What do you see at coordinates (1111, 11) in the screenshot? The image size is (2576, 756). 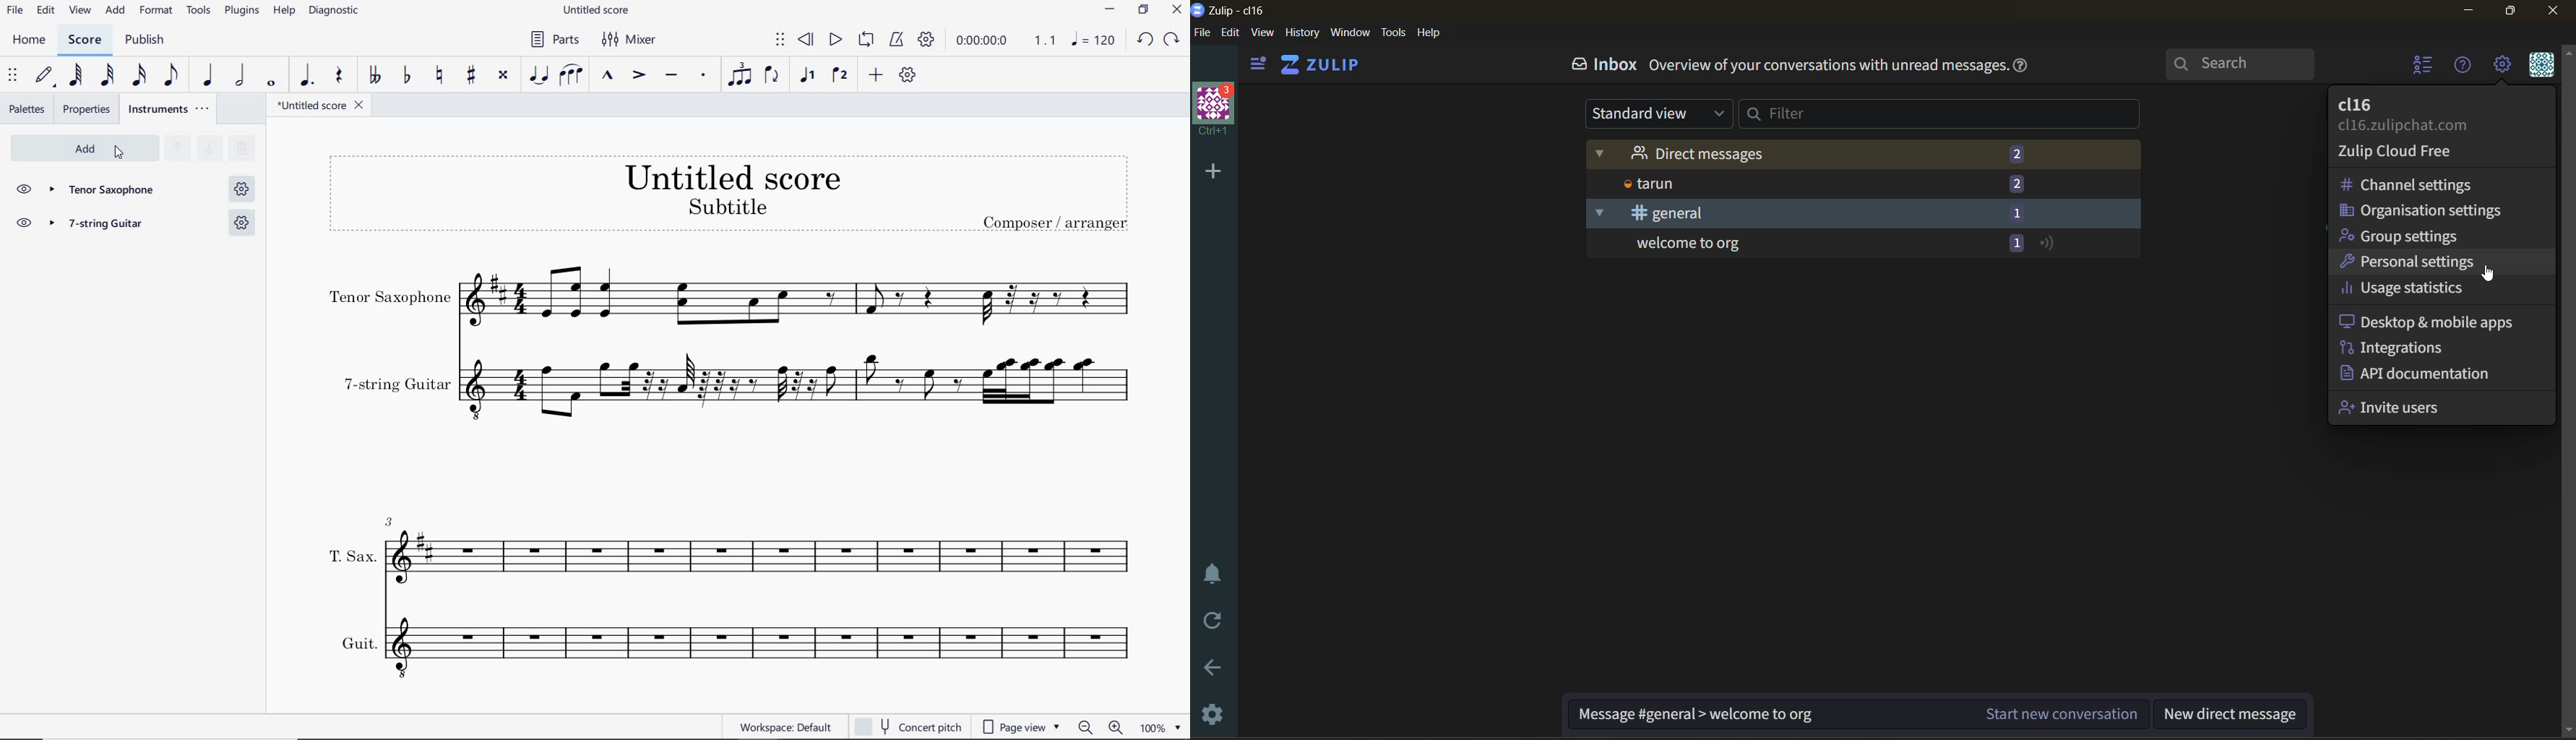 I see `MINIMIZE` at bounding box center [1111, 11].